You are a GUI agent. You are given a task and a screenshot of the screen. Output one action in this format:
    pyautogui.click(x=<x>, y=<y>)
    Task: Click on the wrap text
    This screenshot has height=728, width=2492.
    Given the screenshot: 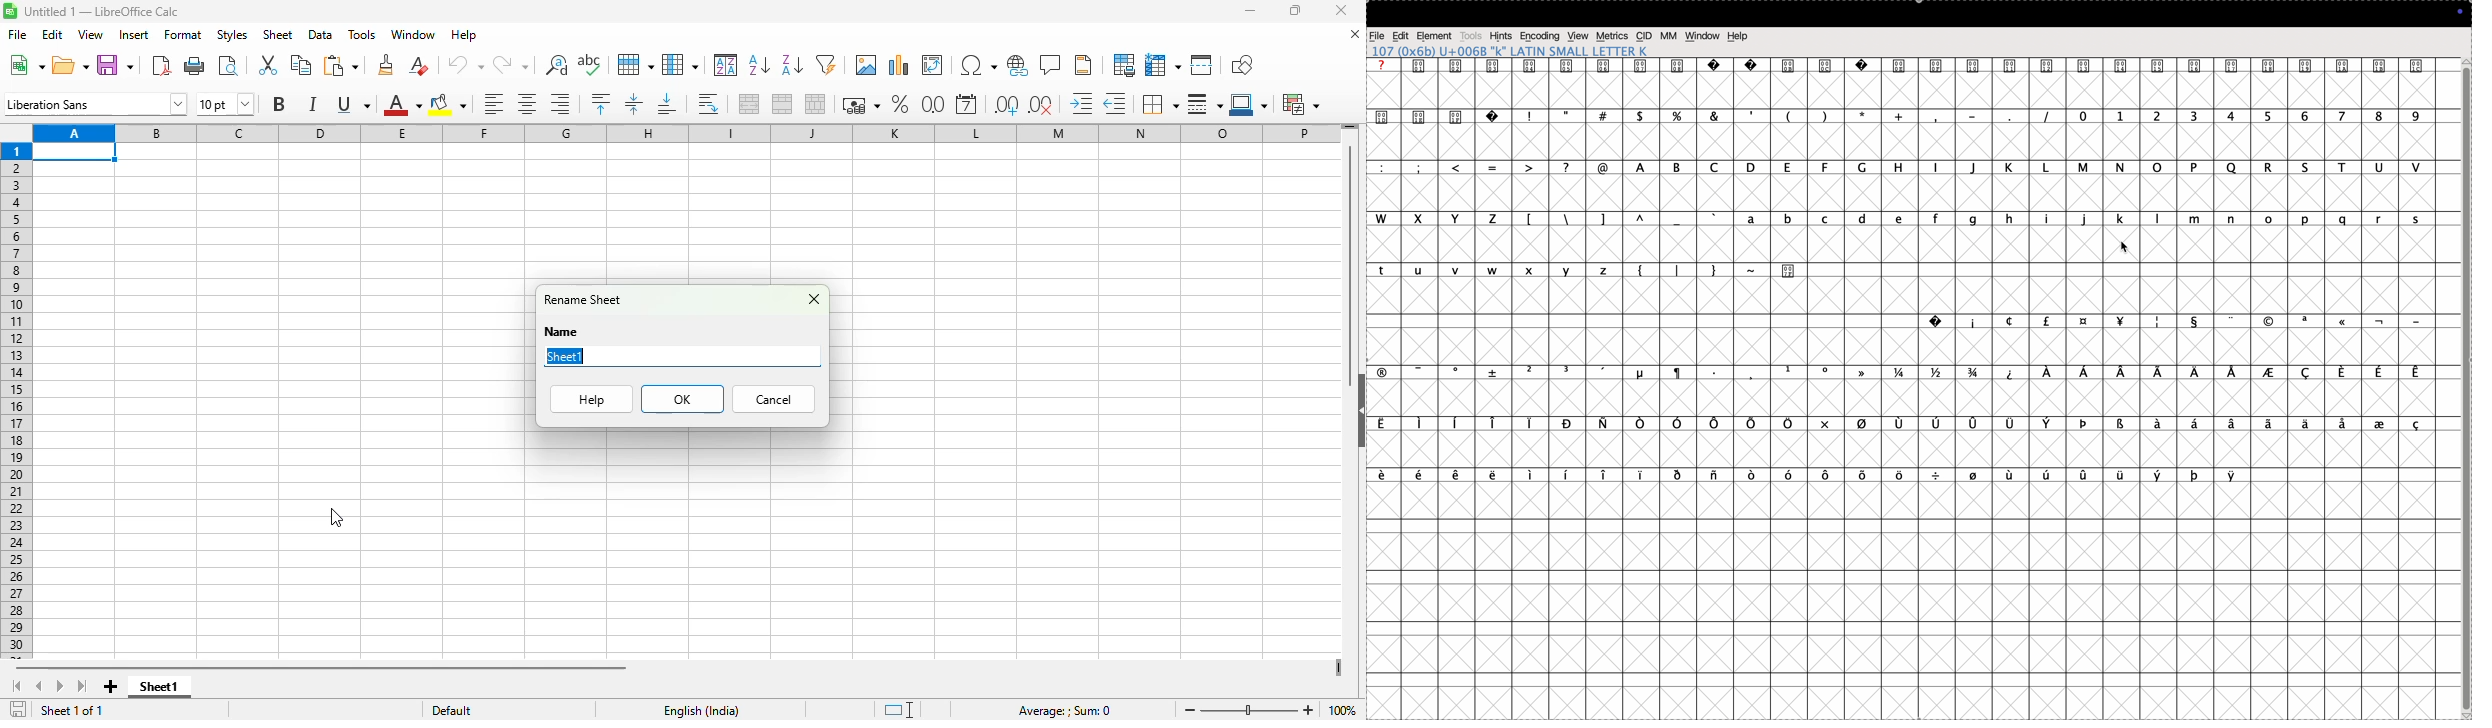 What is the action you would take?
    pyautogui.click(x=708, y=105)
    